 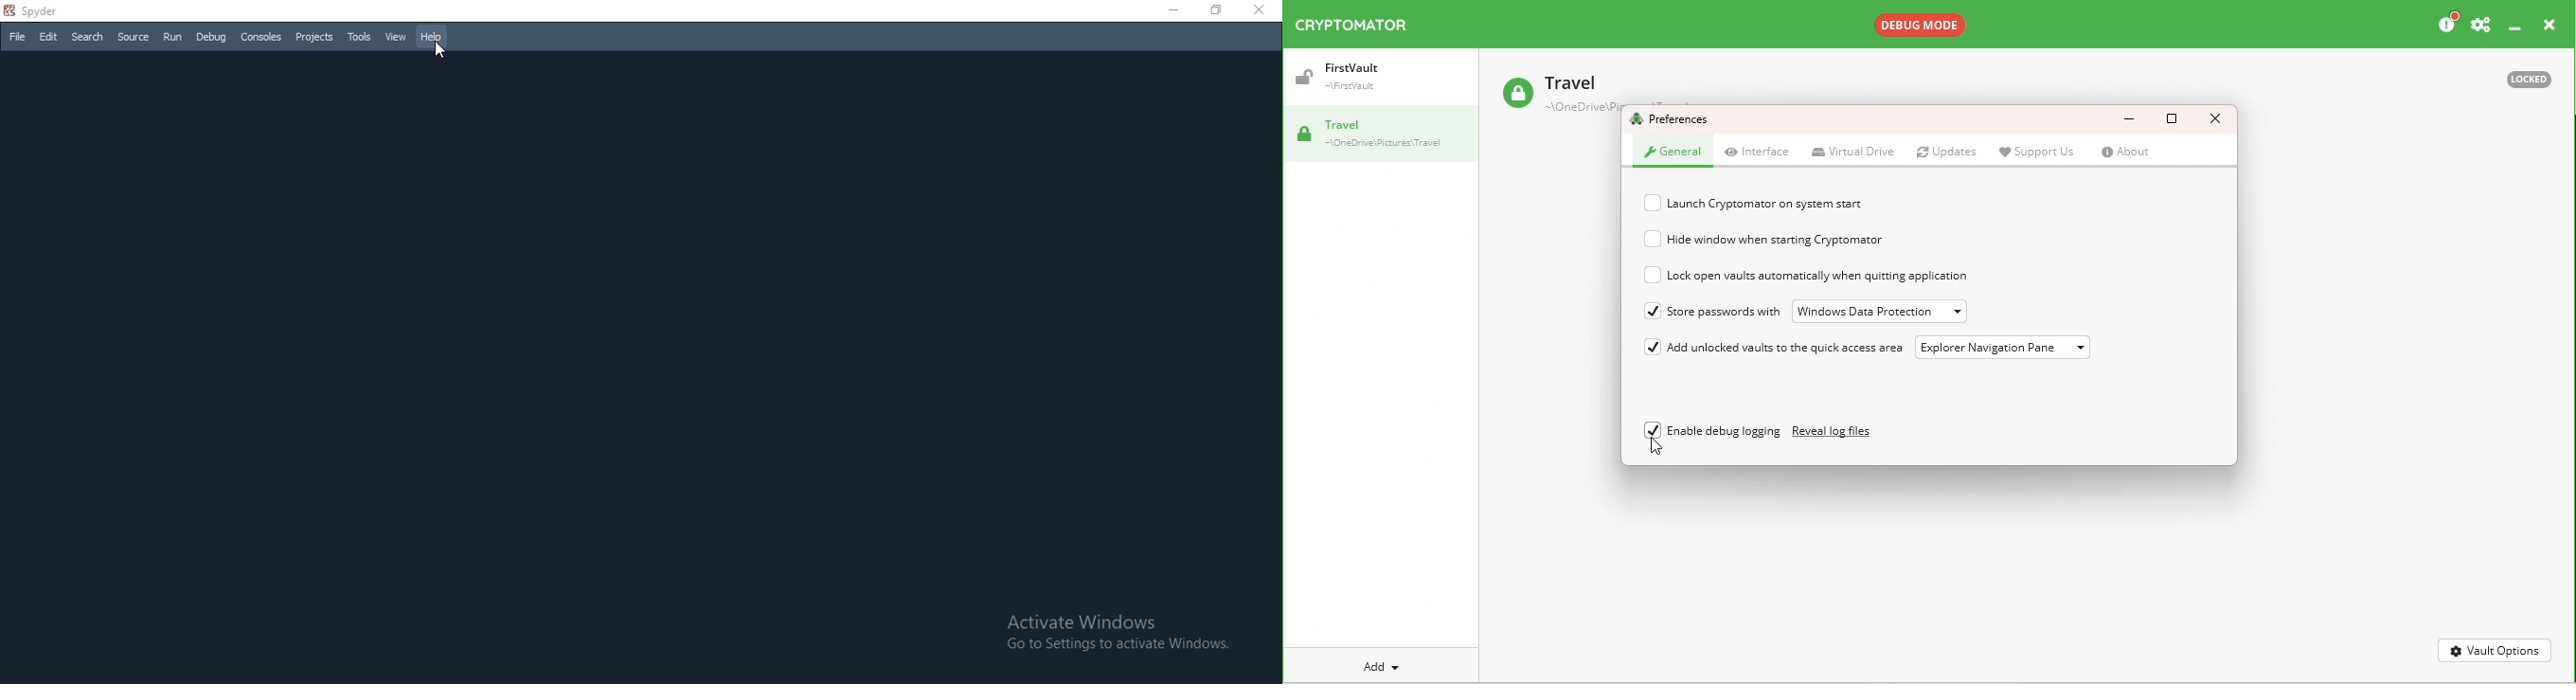 What do you see at coordinates (39, 11) in the screenshot?
I see `spyder` at bounding box center [39, 11].